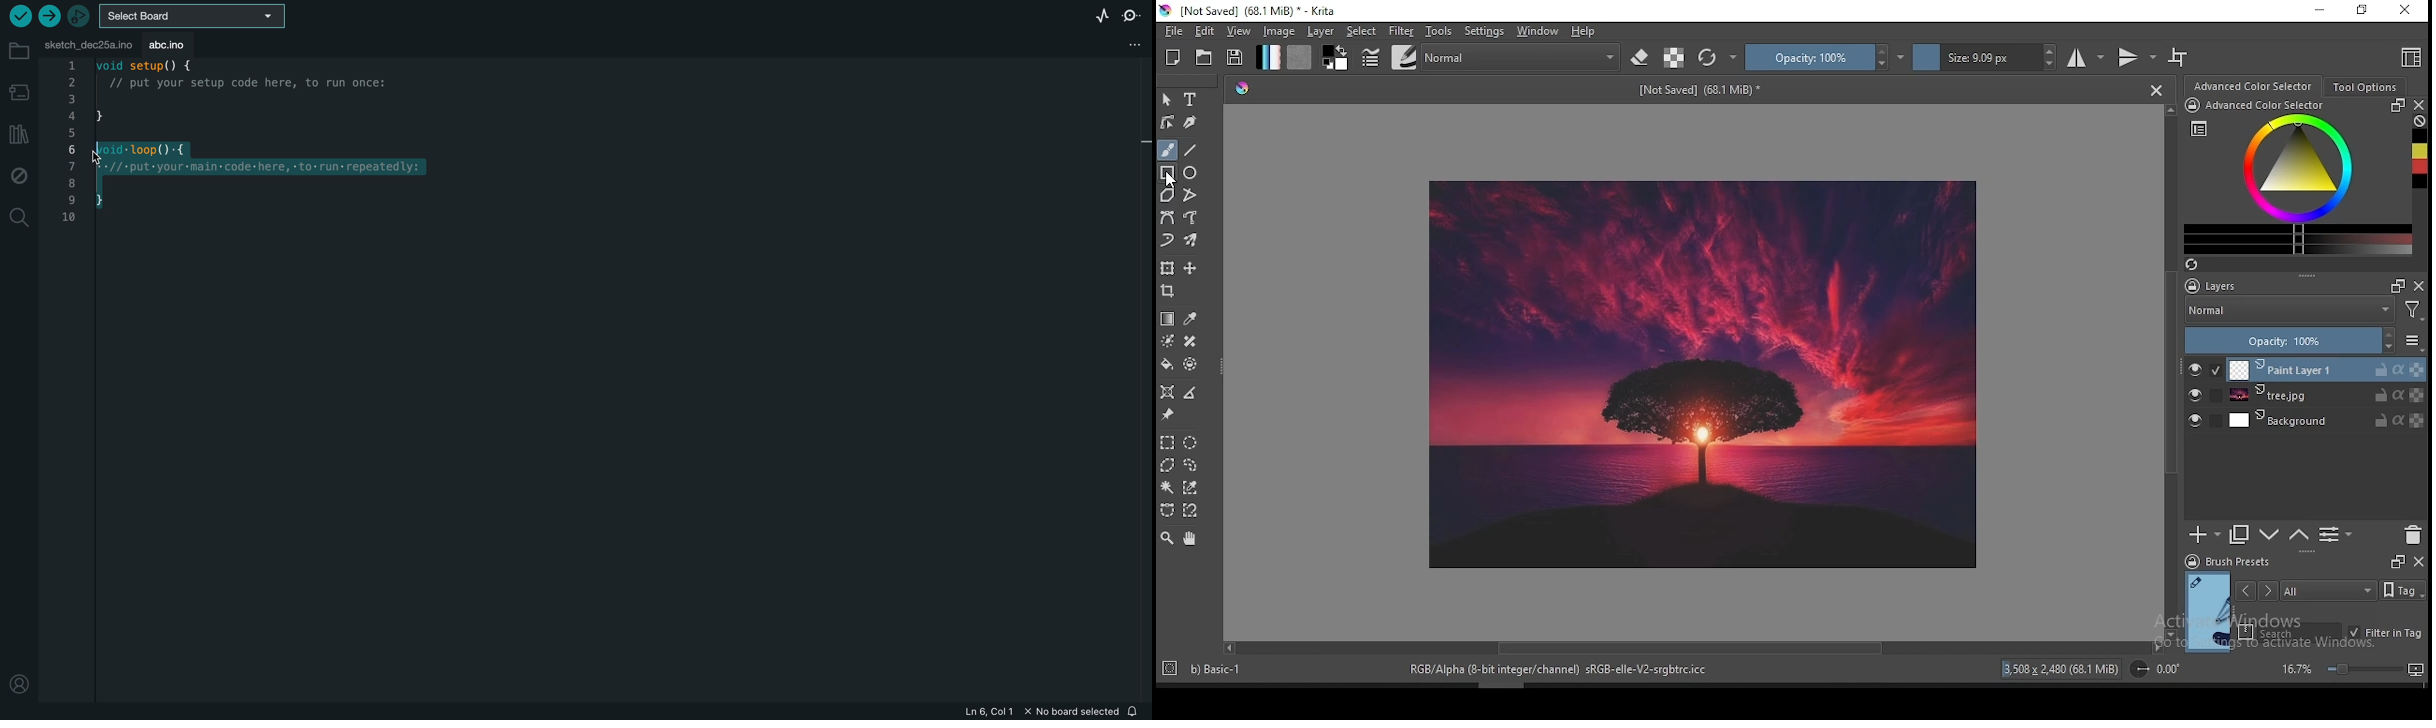 Image resolution: width=2436 pixels, height=728 pixels. What do you see at coordinates (1204, 31) in the screenshot?
I see `edit` at bounding box center [1204, 31].